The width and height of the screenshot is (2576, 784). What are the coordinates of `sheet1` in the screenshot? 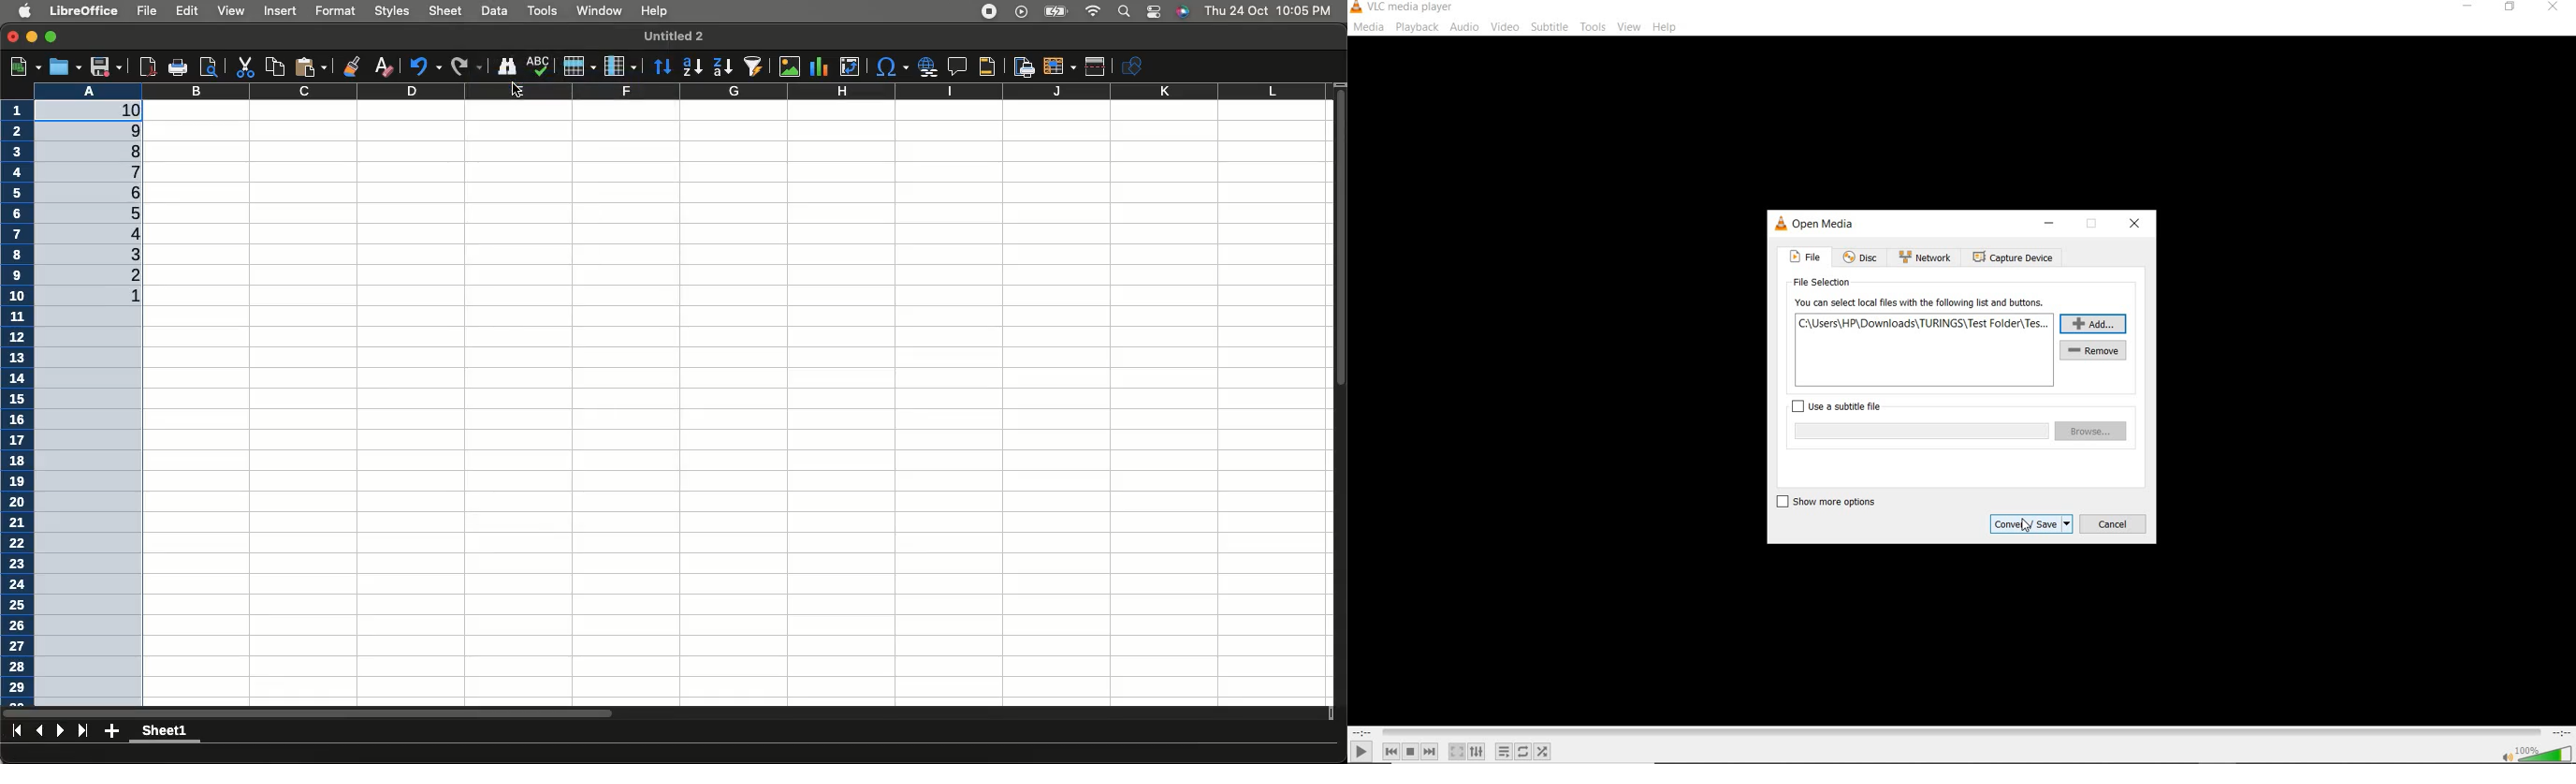 It's located at (172, 728).